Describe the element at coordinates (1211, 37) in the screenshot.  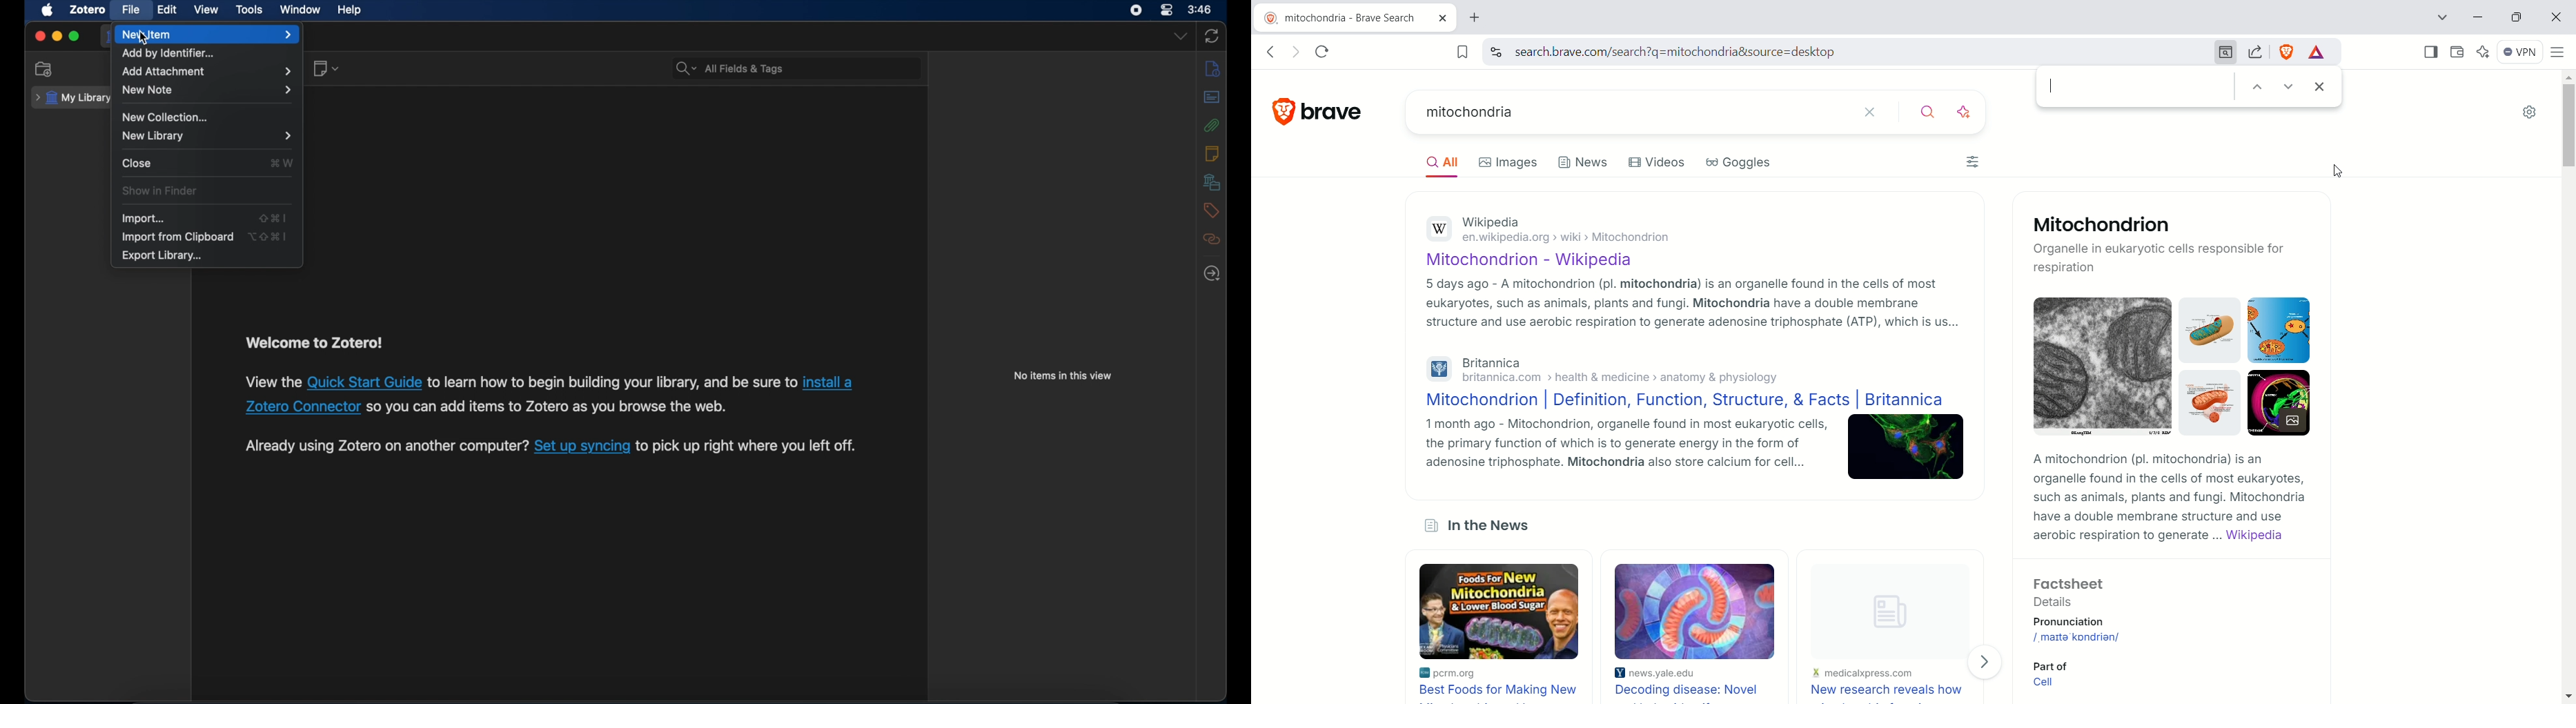
I see `sync` at that location.